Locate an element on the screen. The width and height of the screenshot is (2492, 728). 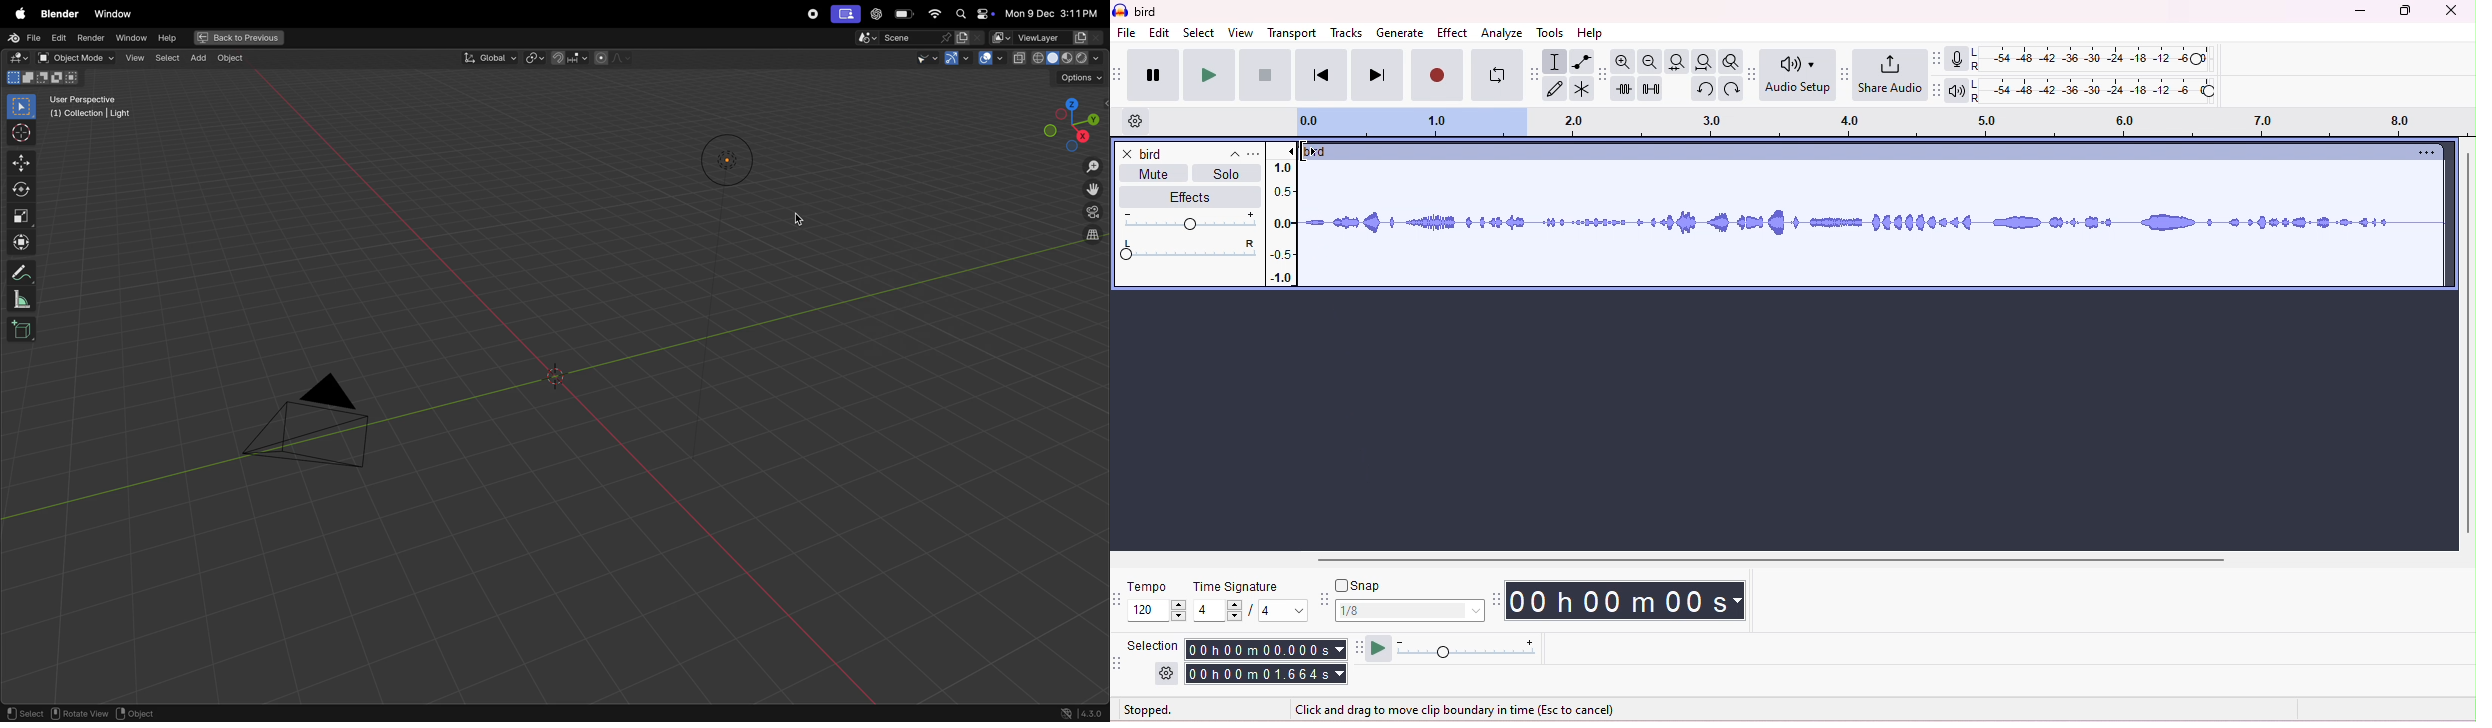
edit tools is located at coordinates (1602, 73).